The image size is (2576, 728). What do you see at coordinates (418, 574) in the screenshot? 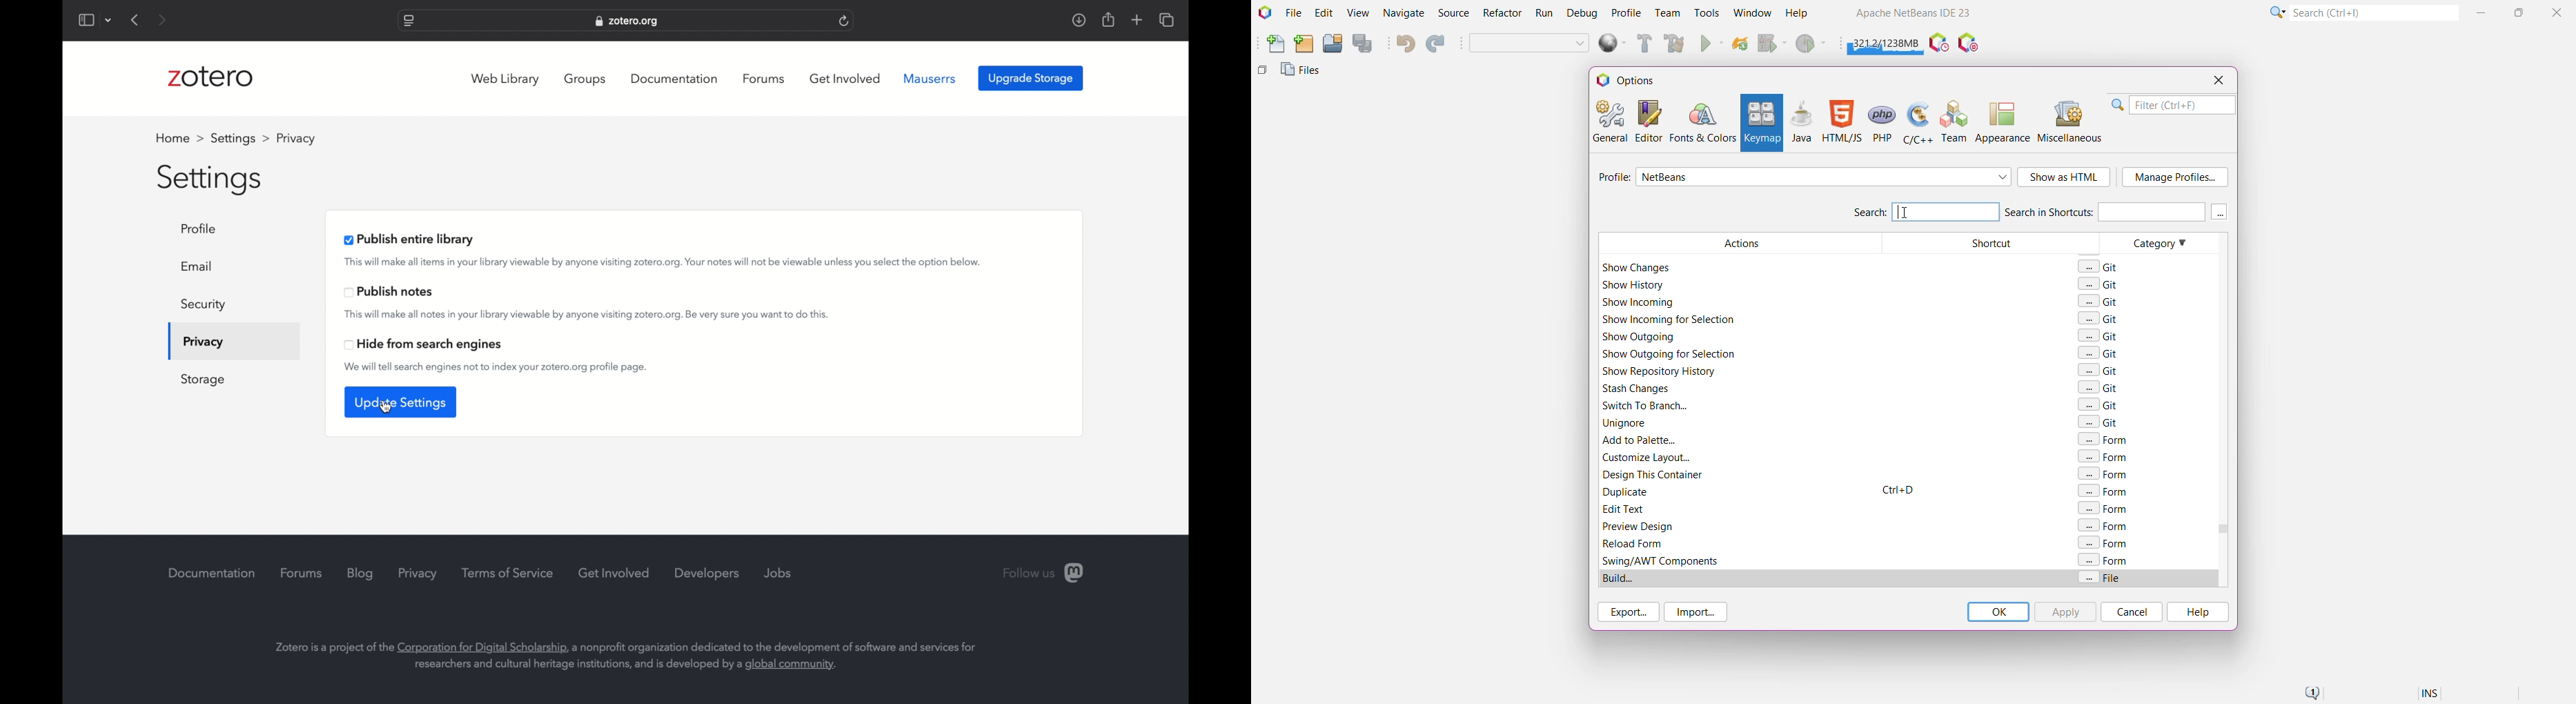
I see `privacy` at bounding box center [418, 574].